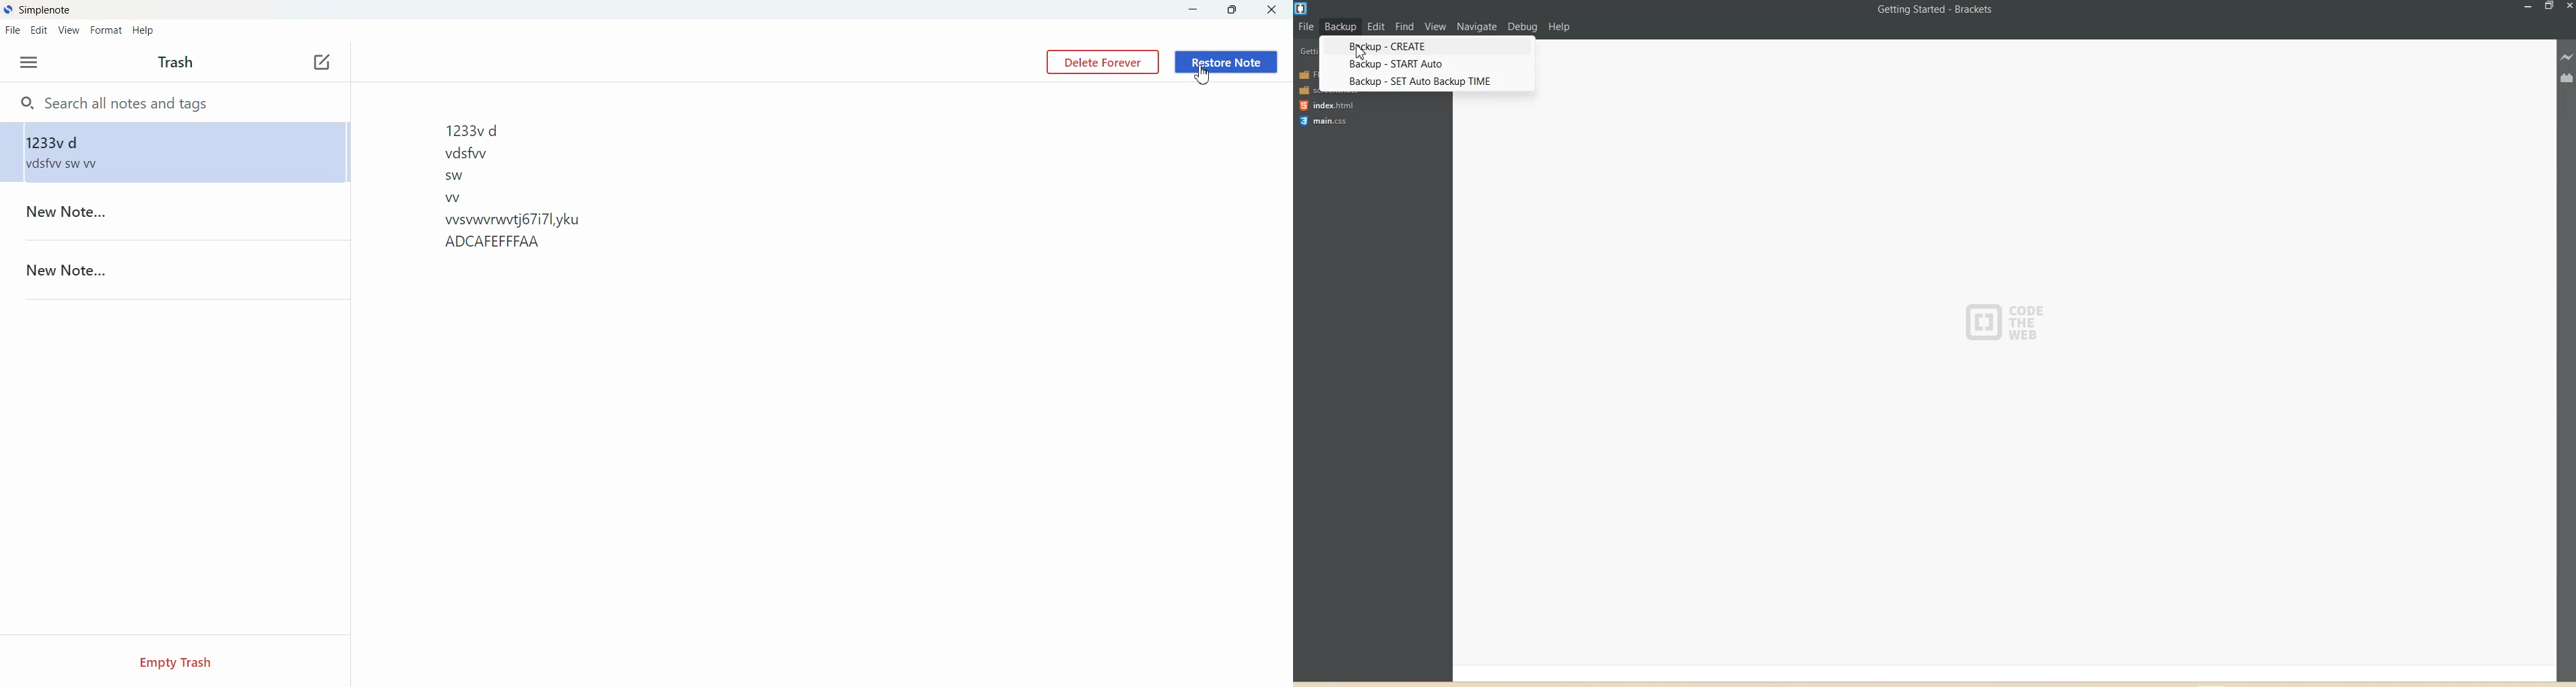 This screenshot has height=700, width=2576. Describe the element at coordinates (175, 269) in the screenshot. I see `New Note` at that location.